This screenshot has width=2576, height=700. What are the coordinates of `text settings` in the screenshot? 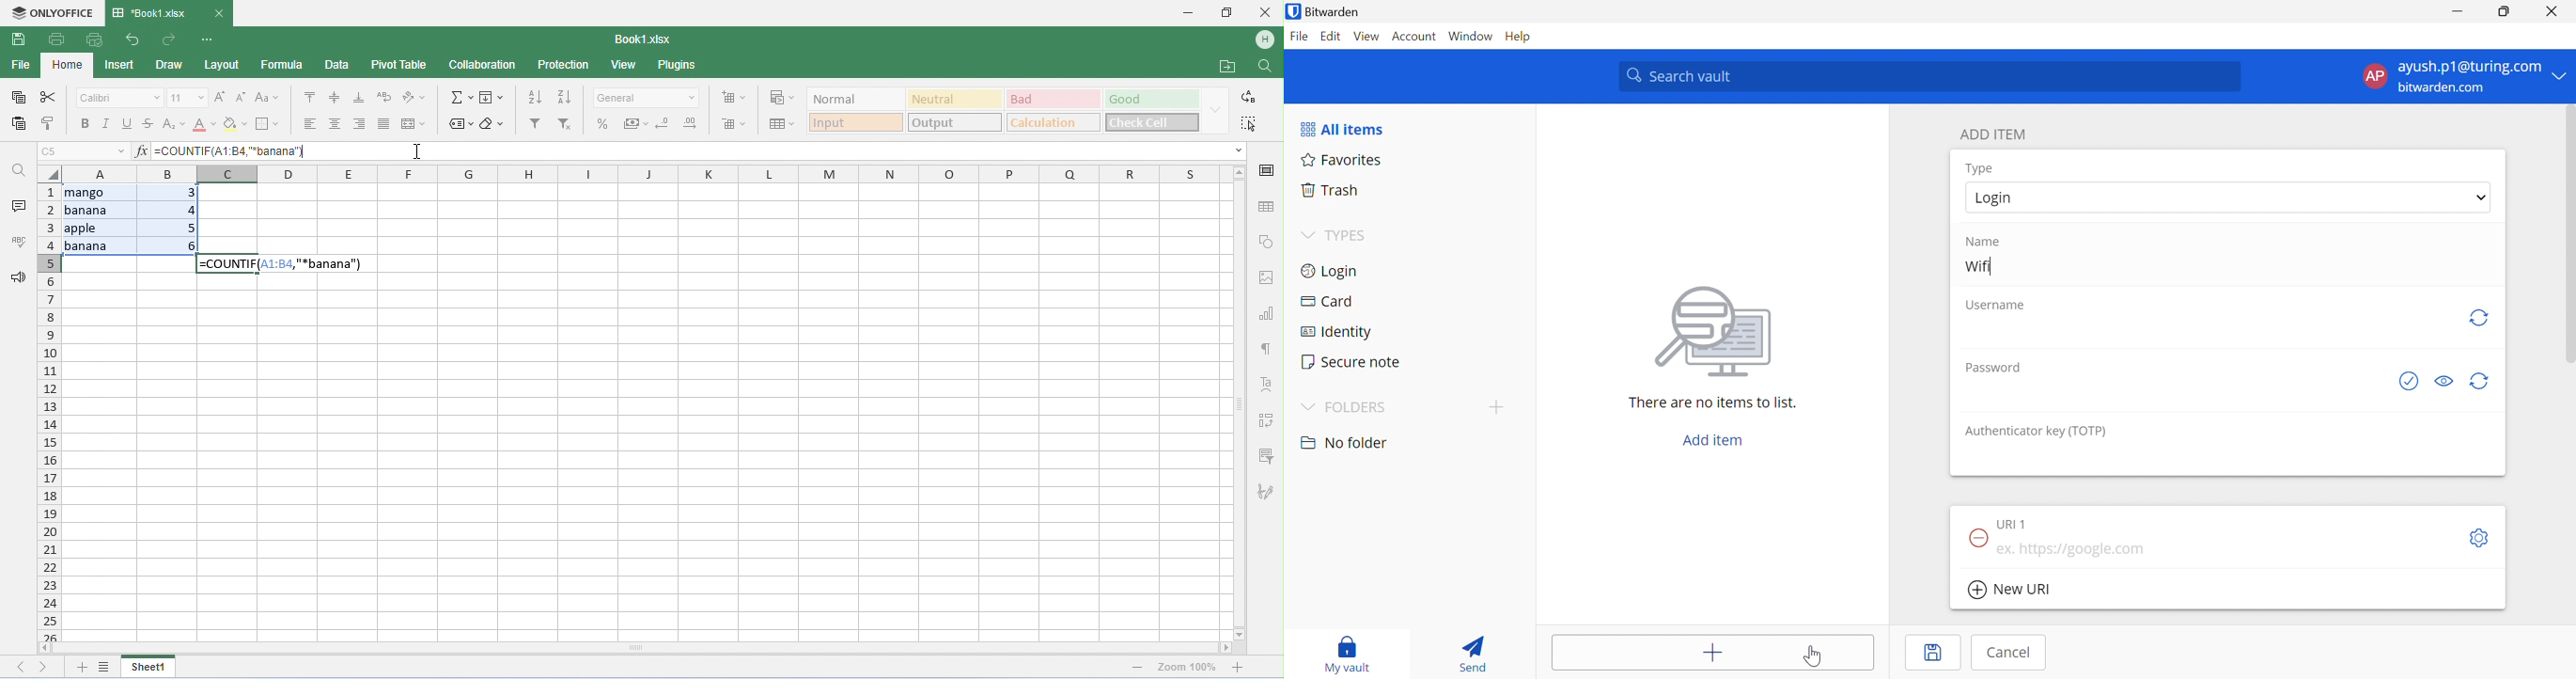 It's located at (1263, 384).